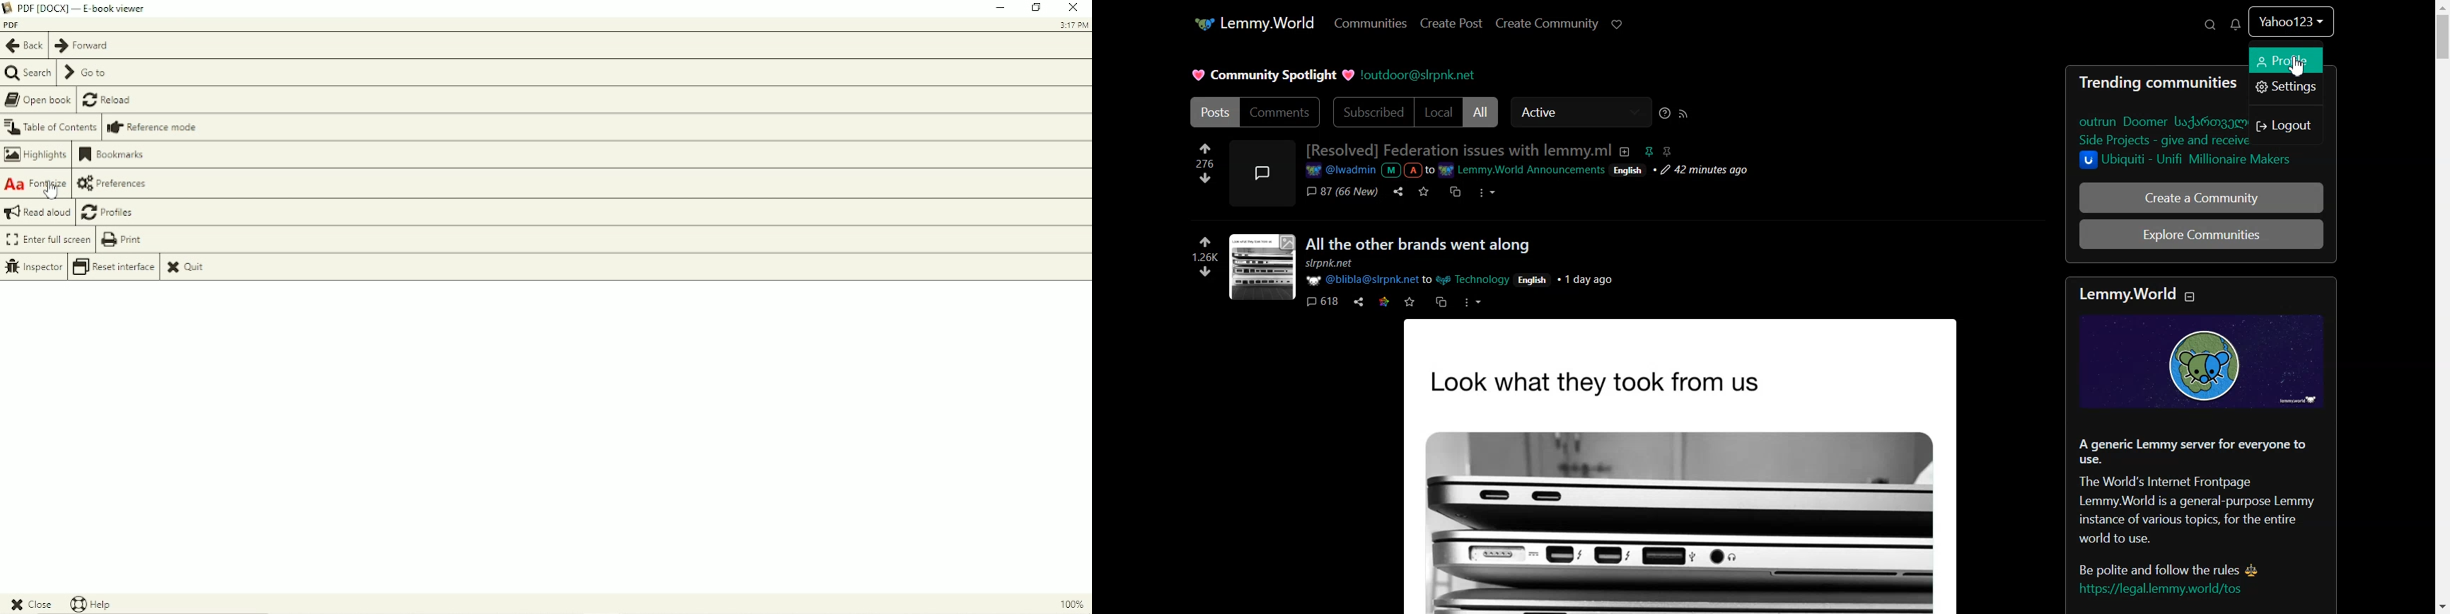 The image size is (2464, 616). I want to click on Preferences, so click(121, 183).